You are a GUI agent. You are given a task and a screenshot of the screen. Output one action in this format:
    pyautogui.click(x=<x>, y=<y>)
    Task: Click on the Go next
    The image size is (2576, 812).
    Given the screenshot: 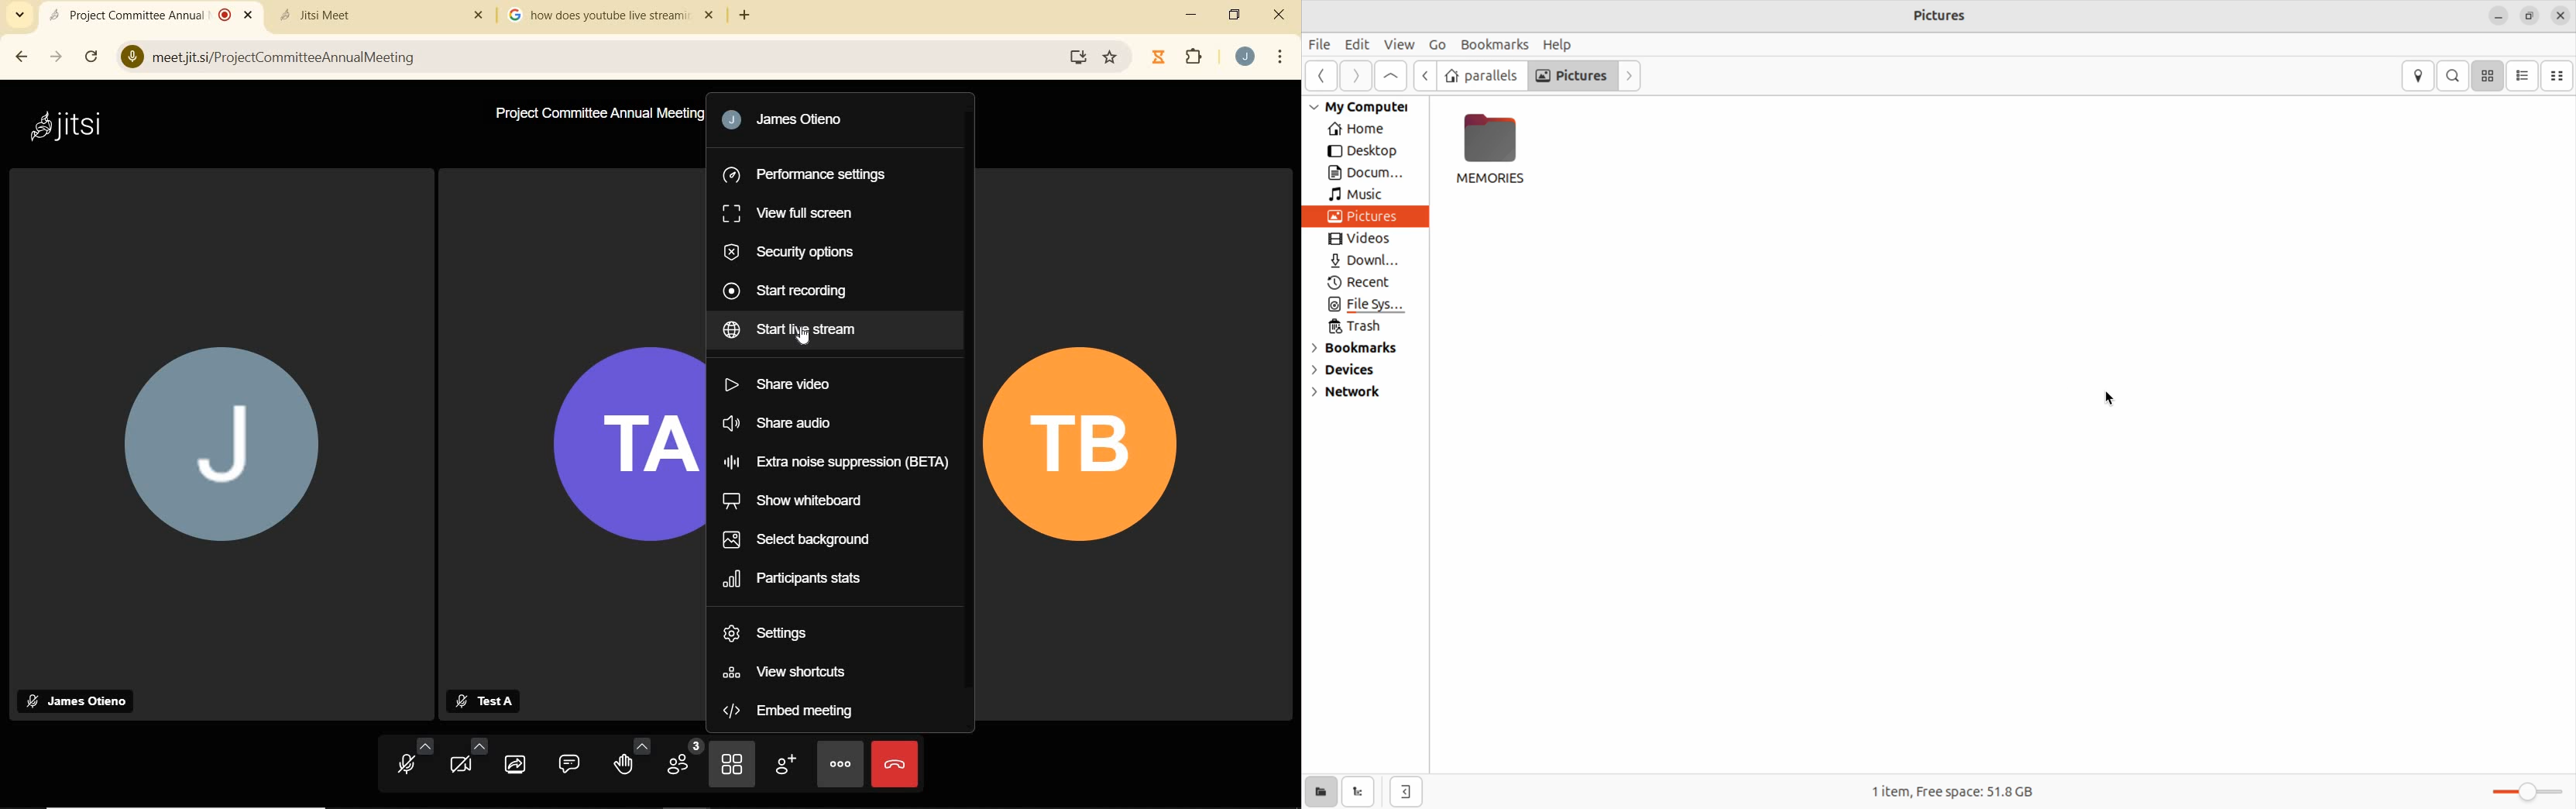 What is the action you would take?
    pyautogui.click(x=1355, y=76)
    